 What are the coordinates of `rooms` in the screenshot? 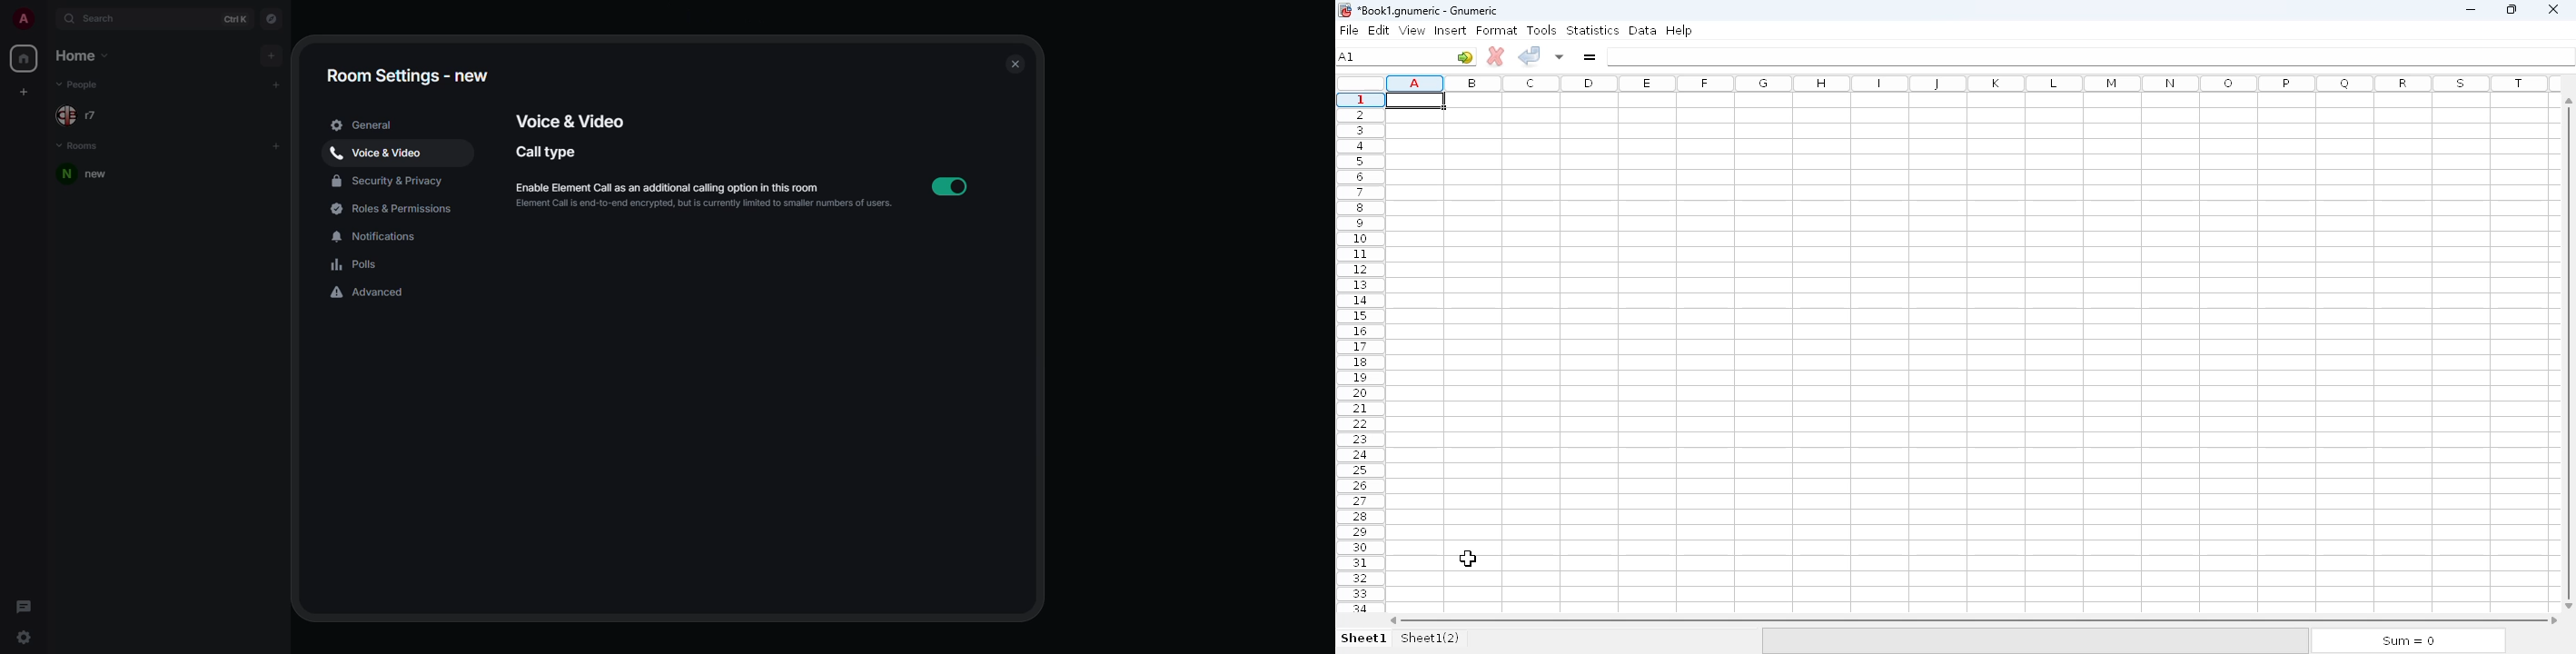 It's located at (77, 143).